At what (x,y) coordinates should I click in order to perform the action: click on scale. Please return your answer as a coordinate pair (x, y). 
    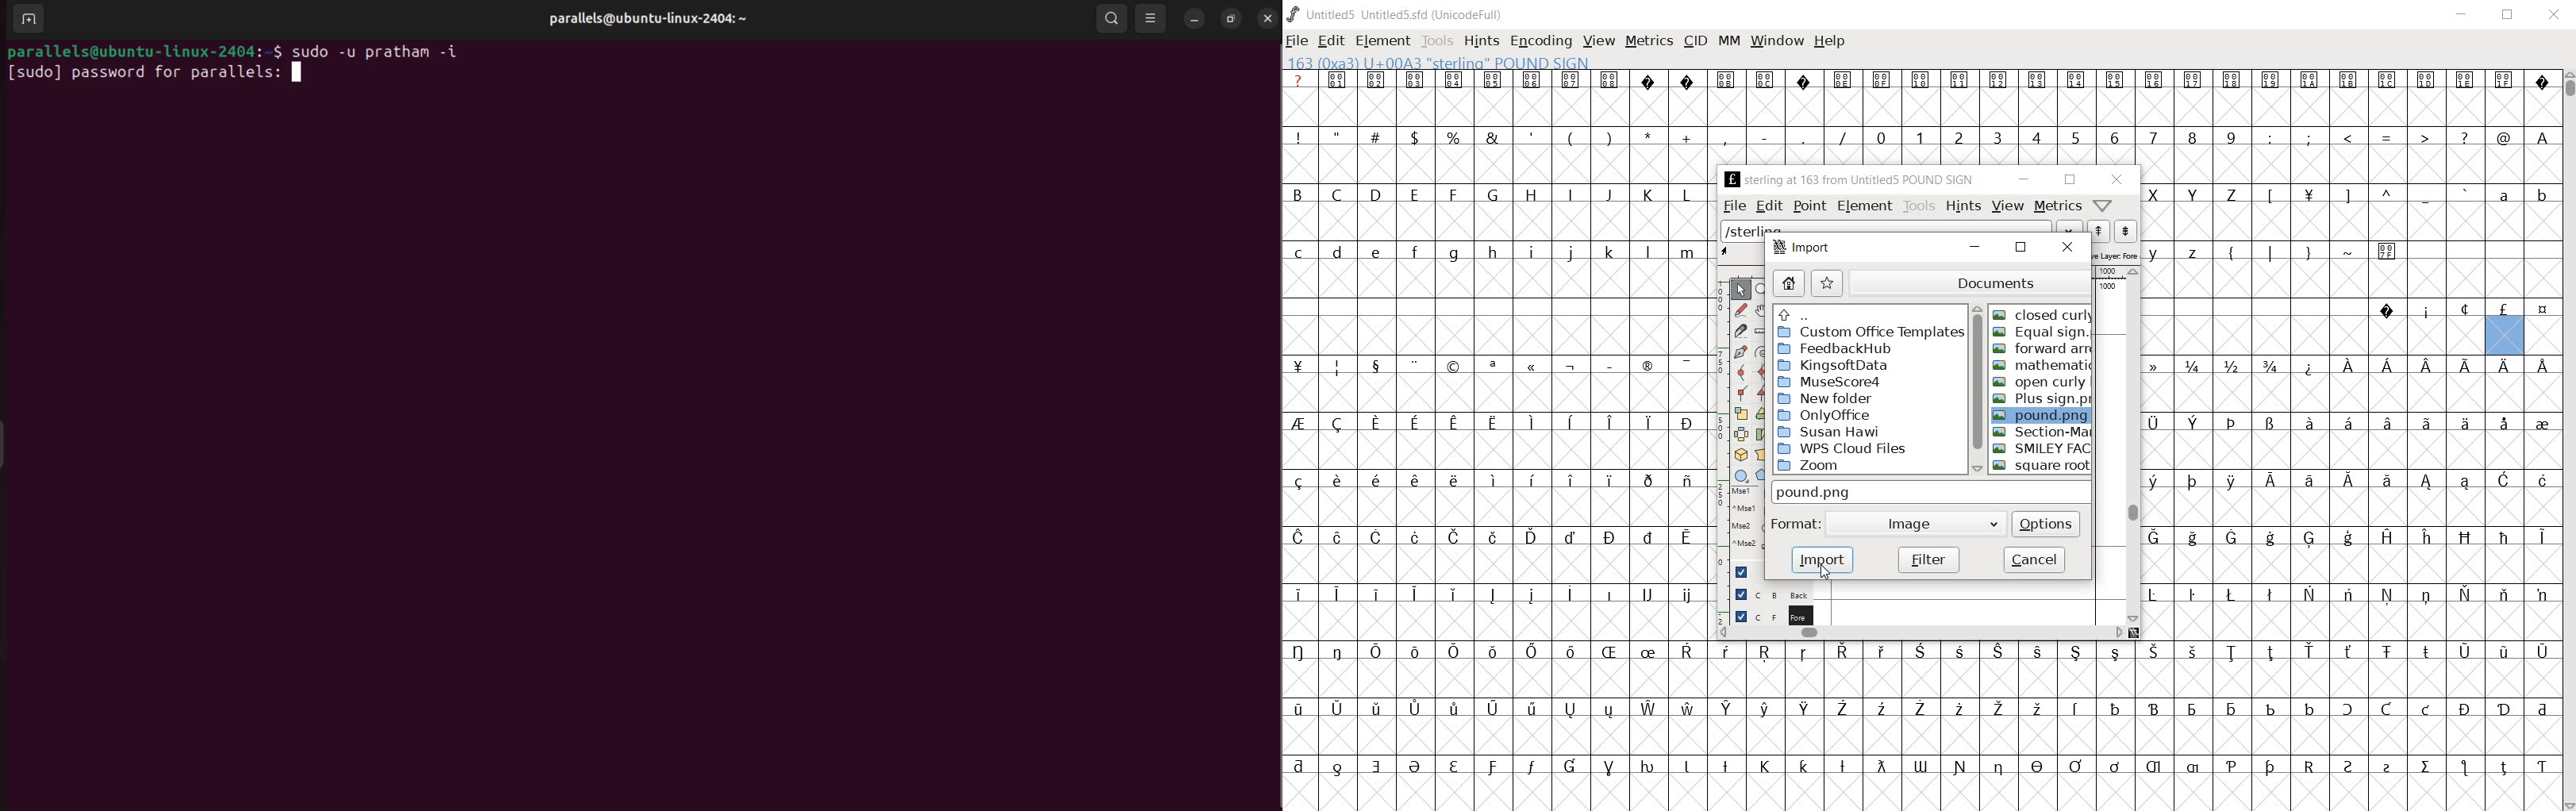
    Looking at the image, I should click on (1744, 413).